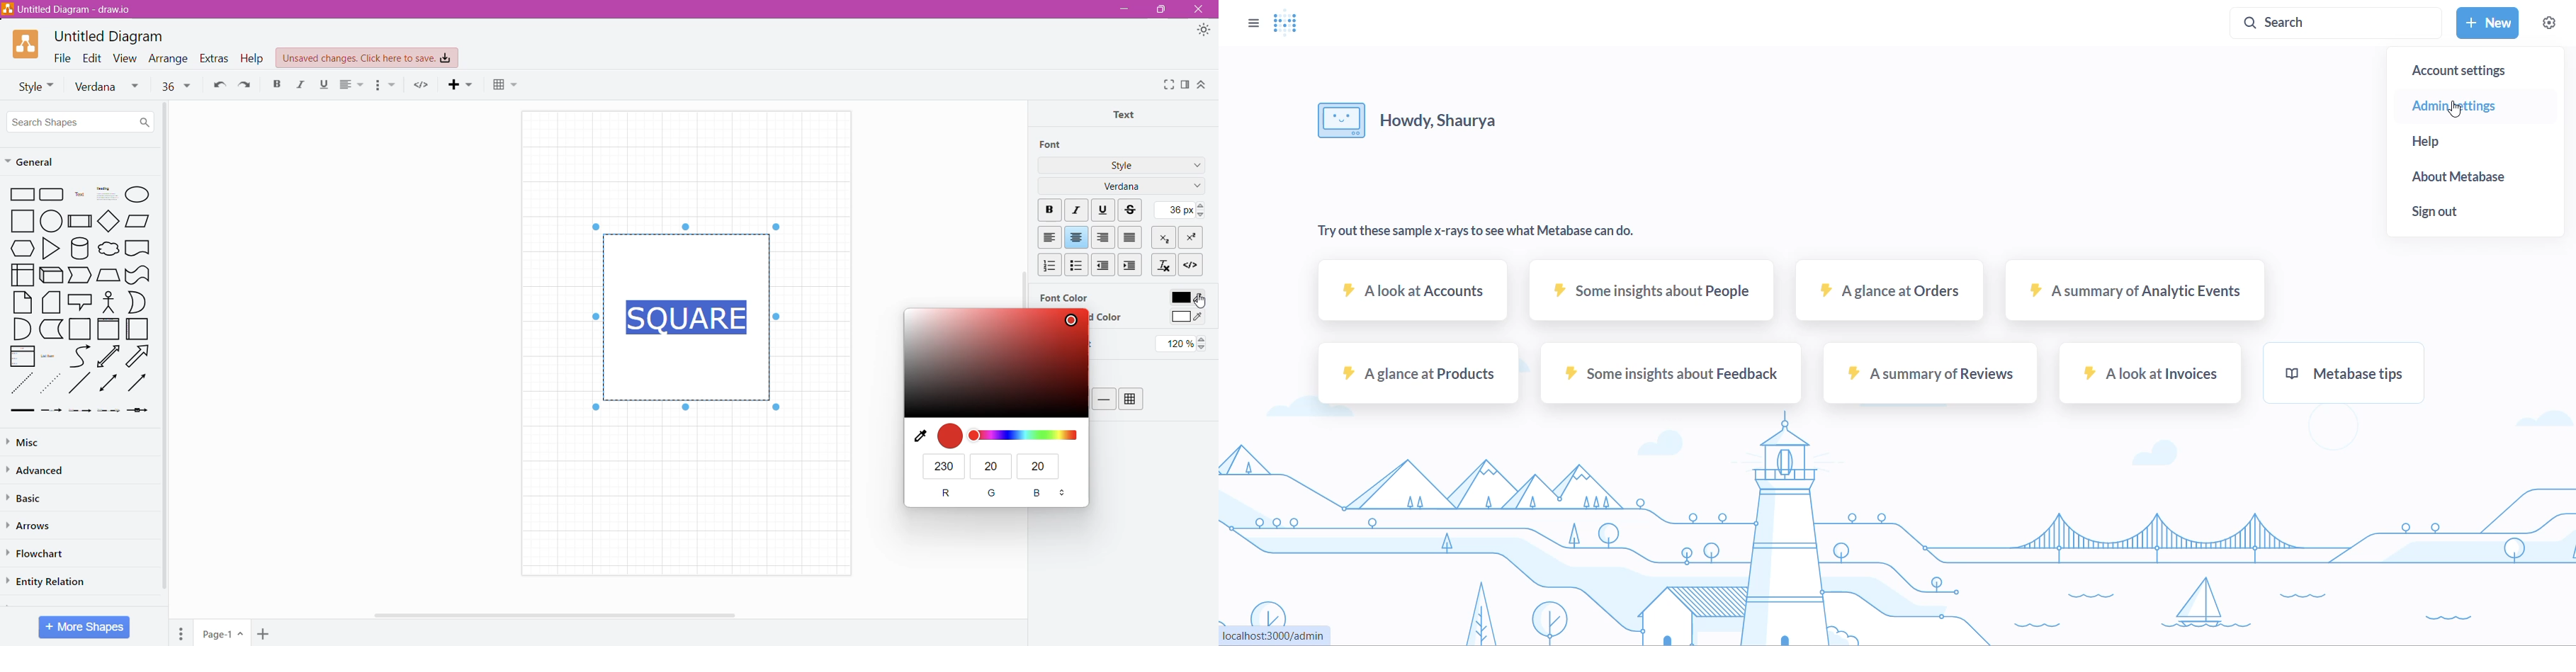 The height and width of the screenshot is (672, 2576). What do you see at coordinates (62, 57) in the screenshot?
I see `File` at bounding box center [62, 57].